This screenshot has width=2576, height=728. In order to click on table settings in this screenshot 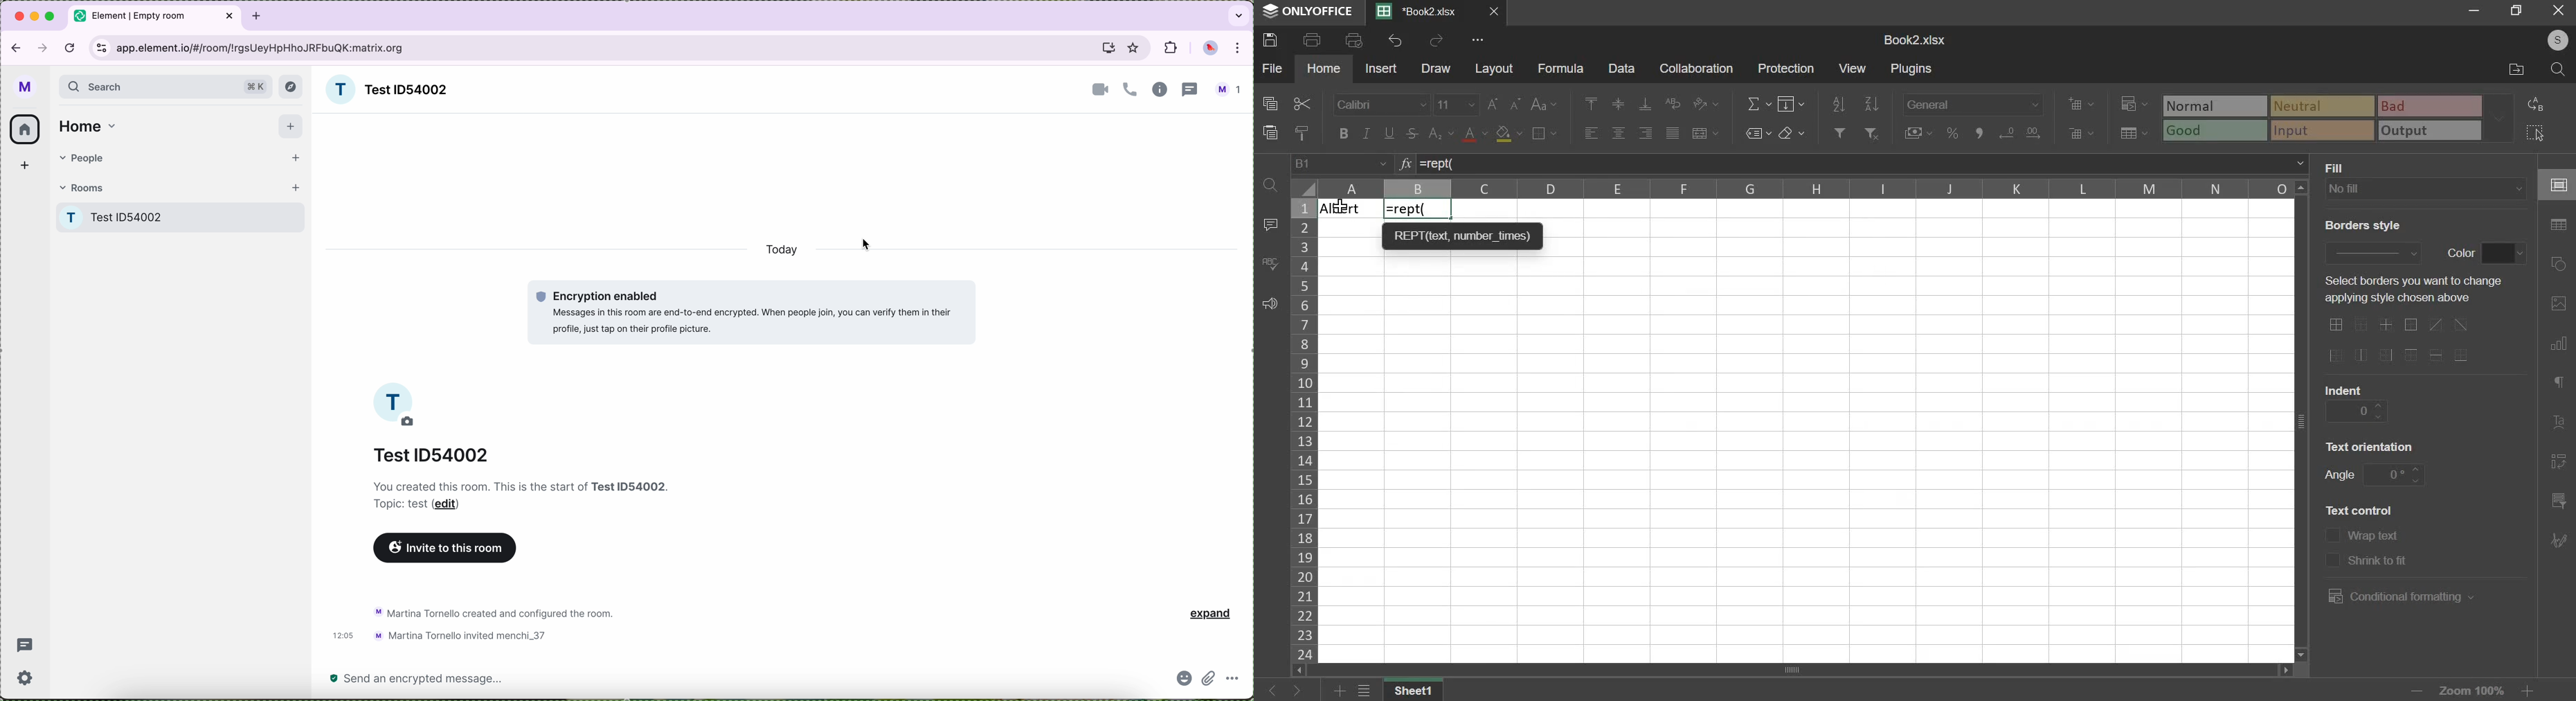, I will do `click(2559, 225)`.